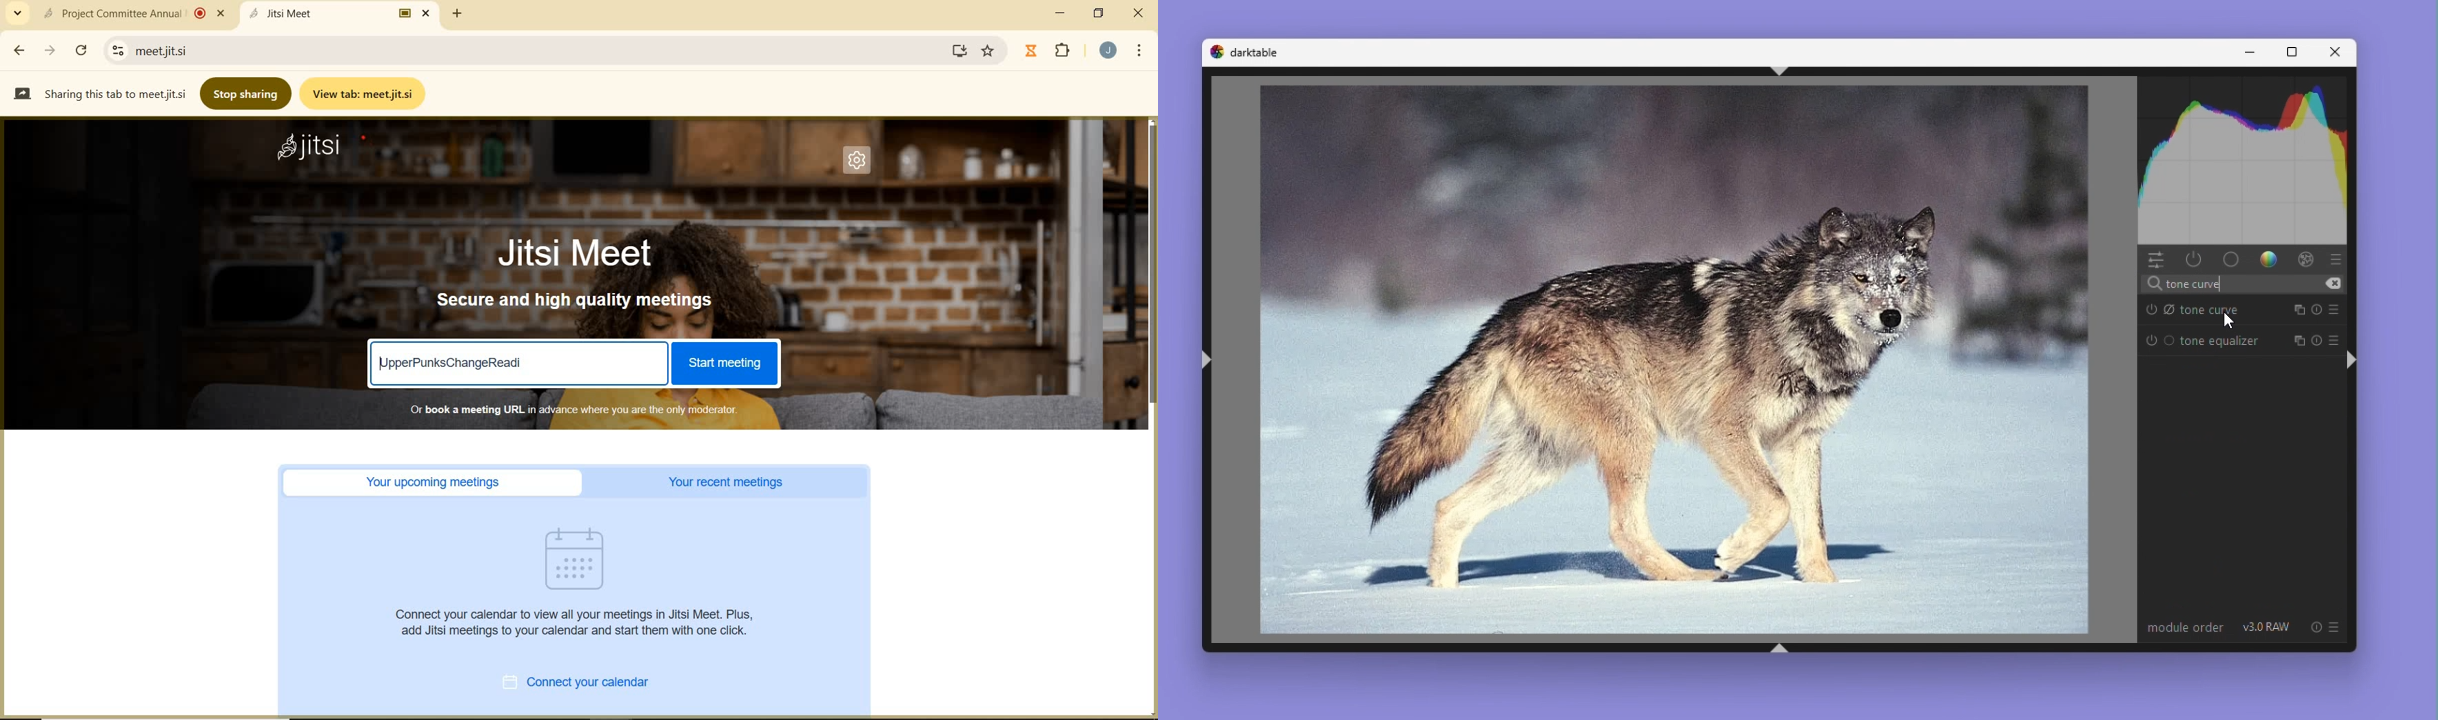  Describe the element at coordinates (1656, 361) in the screenshot. I see `Image` at that location.